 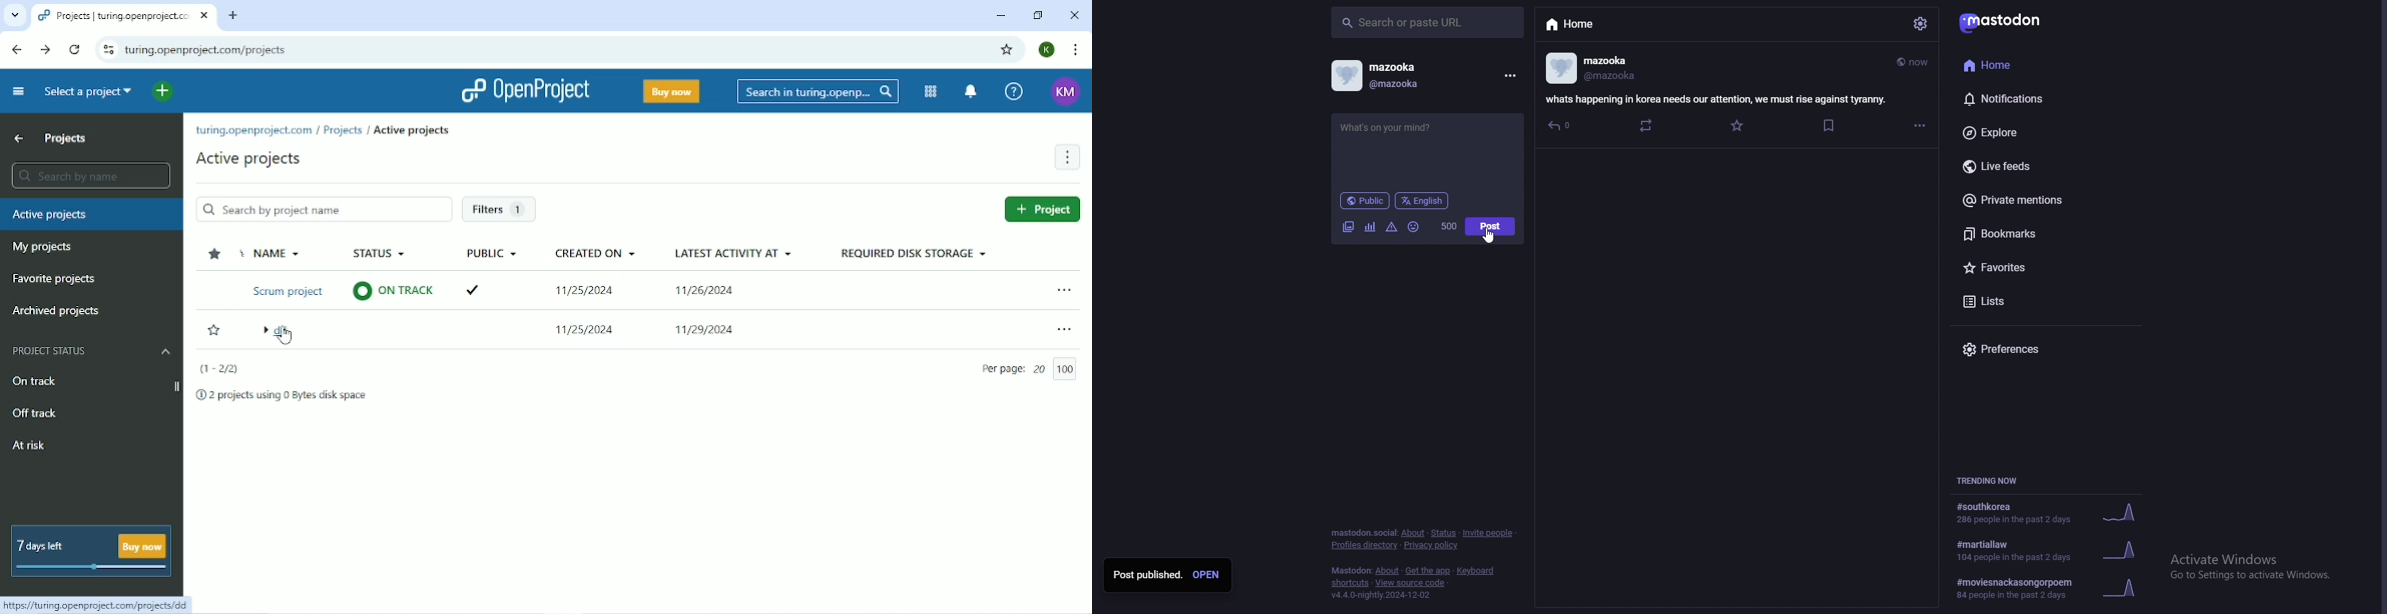 What do you see at coordinates (1037, 15) in the screenshot?
I see `Restore down` at bounding box center [1037, 15].